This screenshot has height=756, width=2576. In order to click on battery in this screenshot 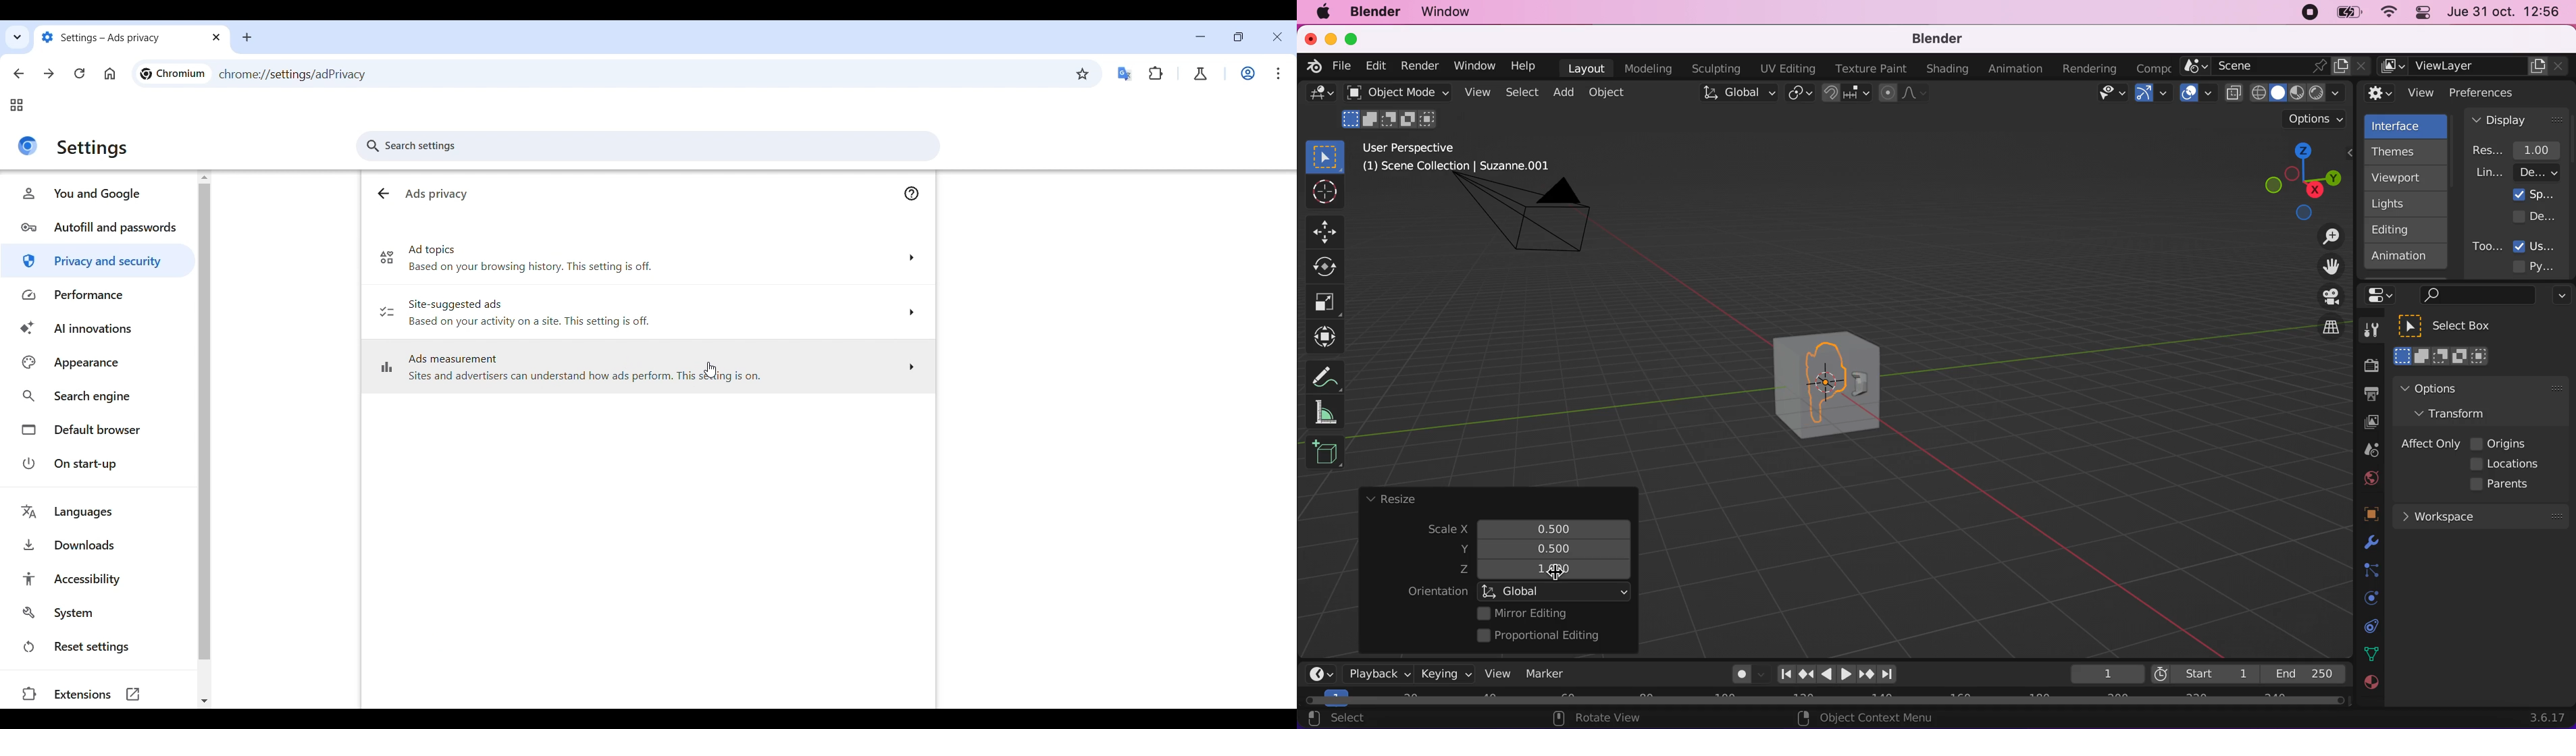, I will do `click(2345, 15)`.